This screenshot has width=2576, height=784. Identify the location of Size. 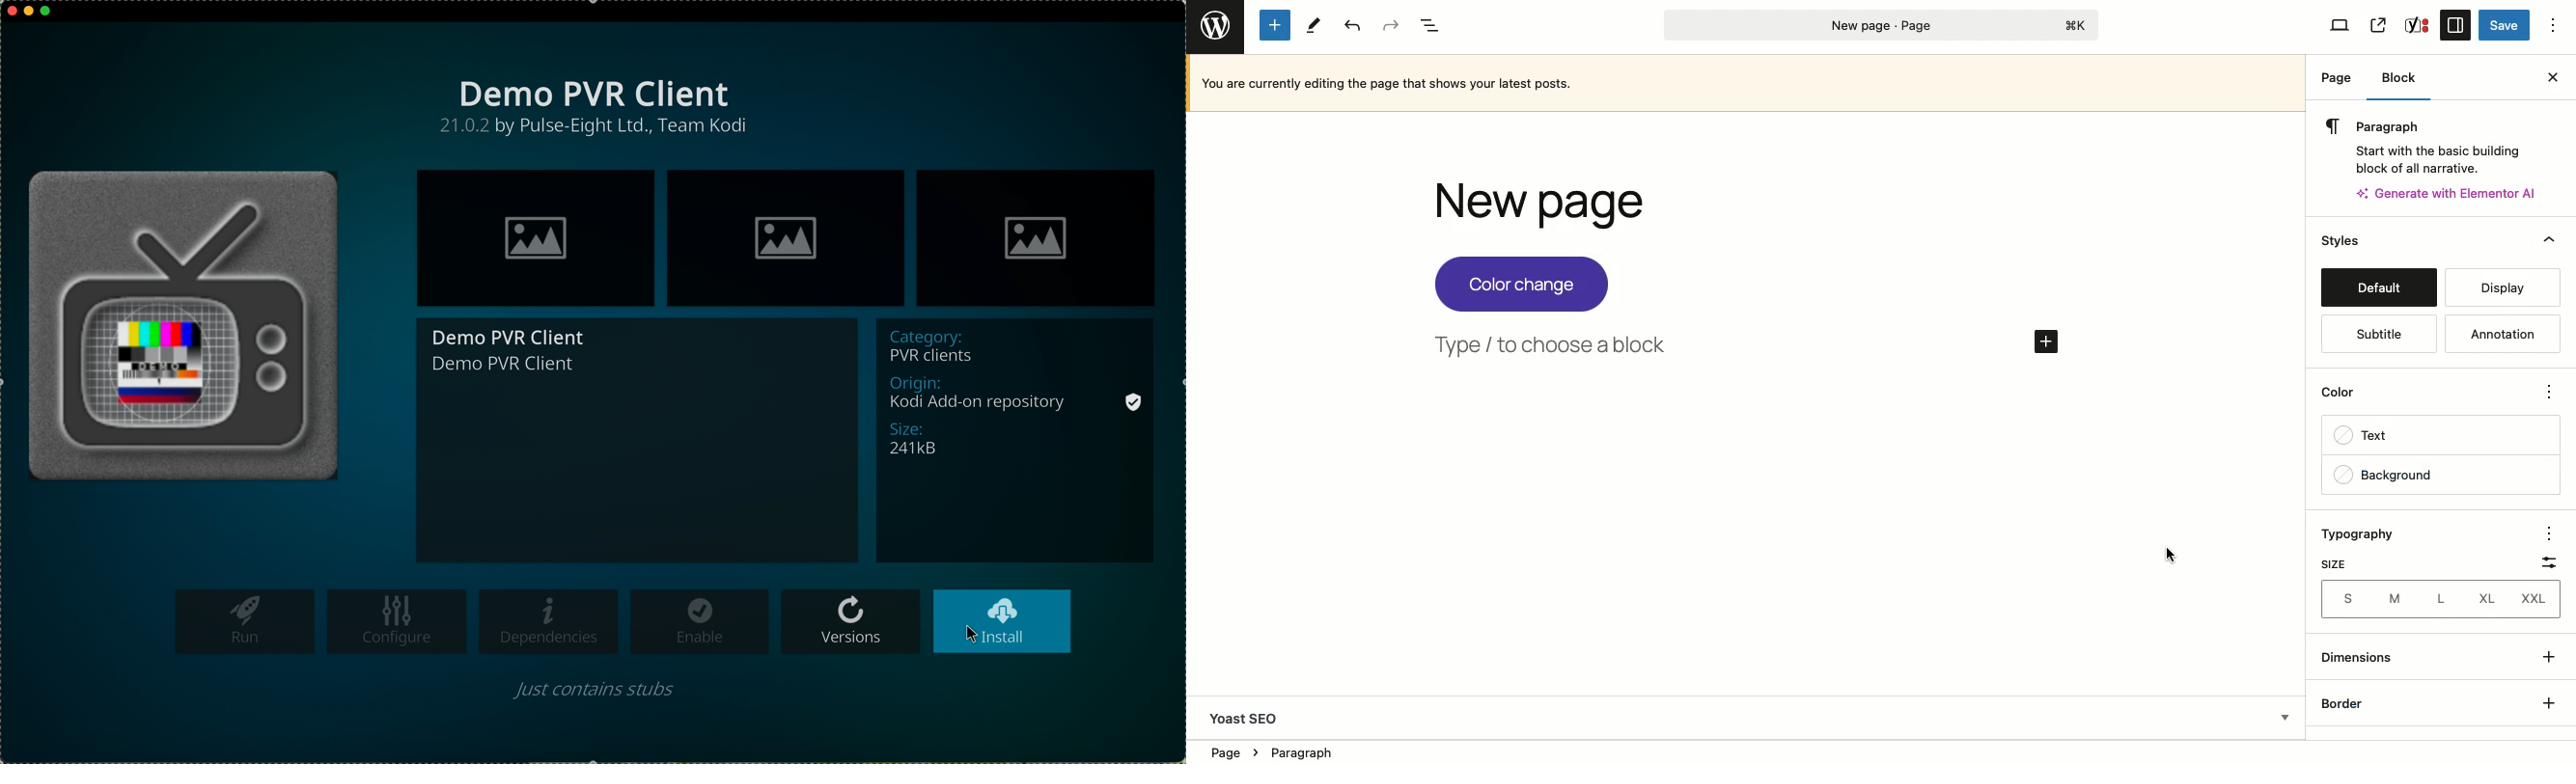
(2339, 563).